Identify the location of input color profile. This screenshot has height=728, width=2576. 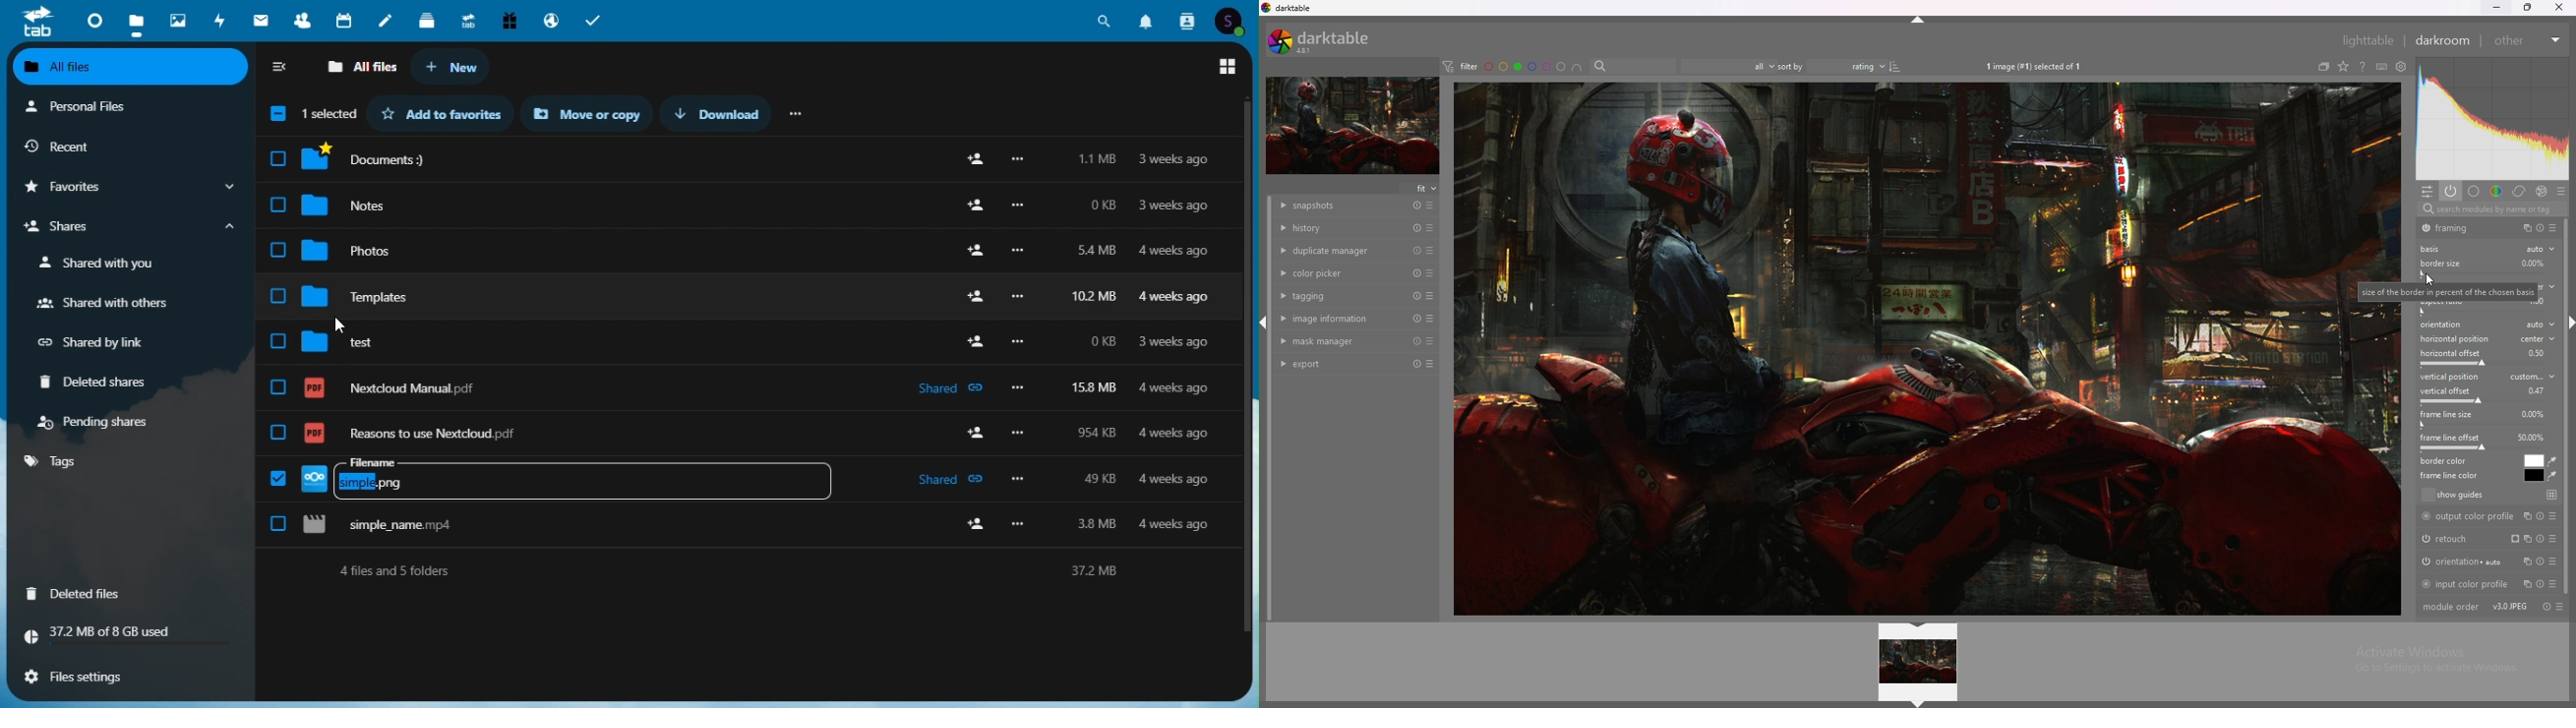
(2488, 582).